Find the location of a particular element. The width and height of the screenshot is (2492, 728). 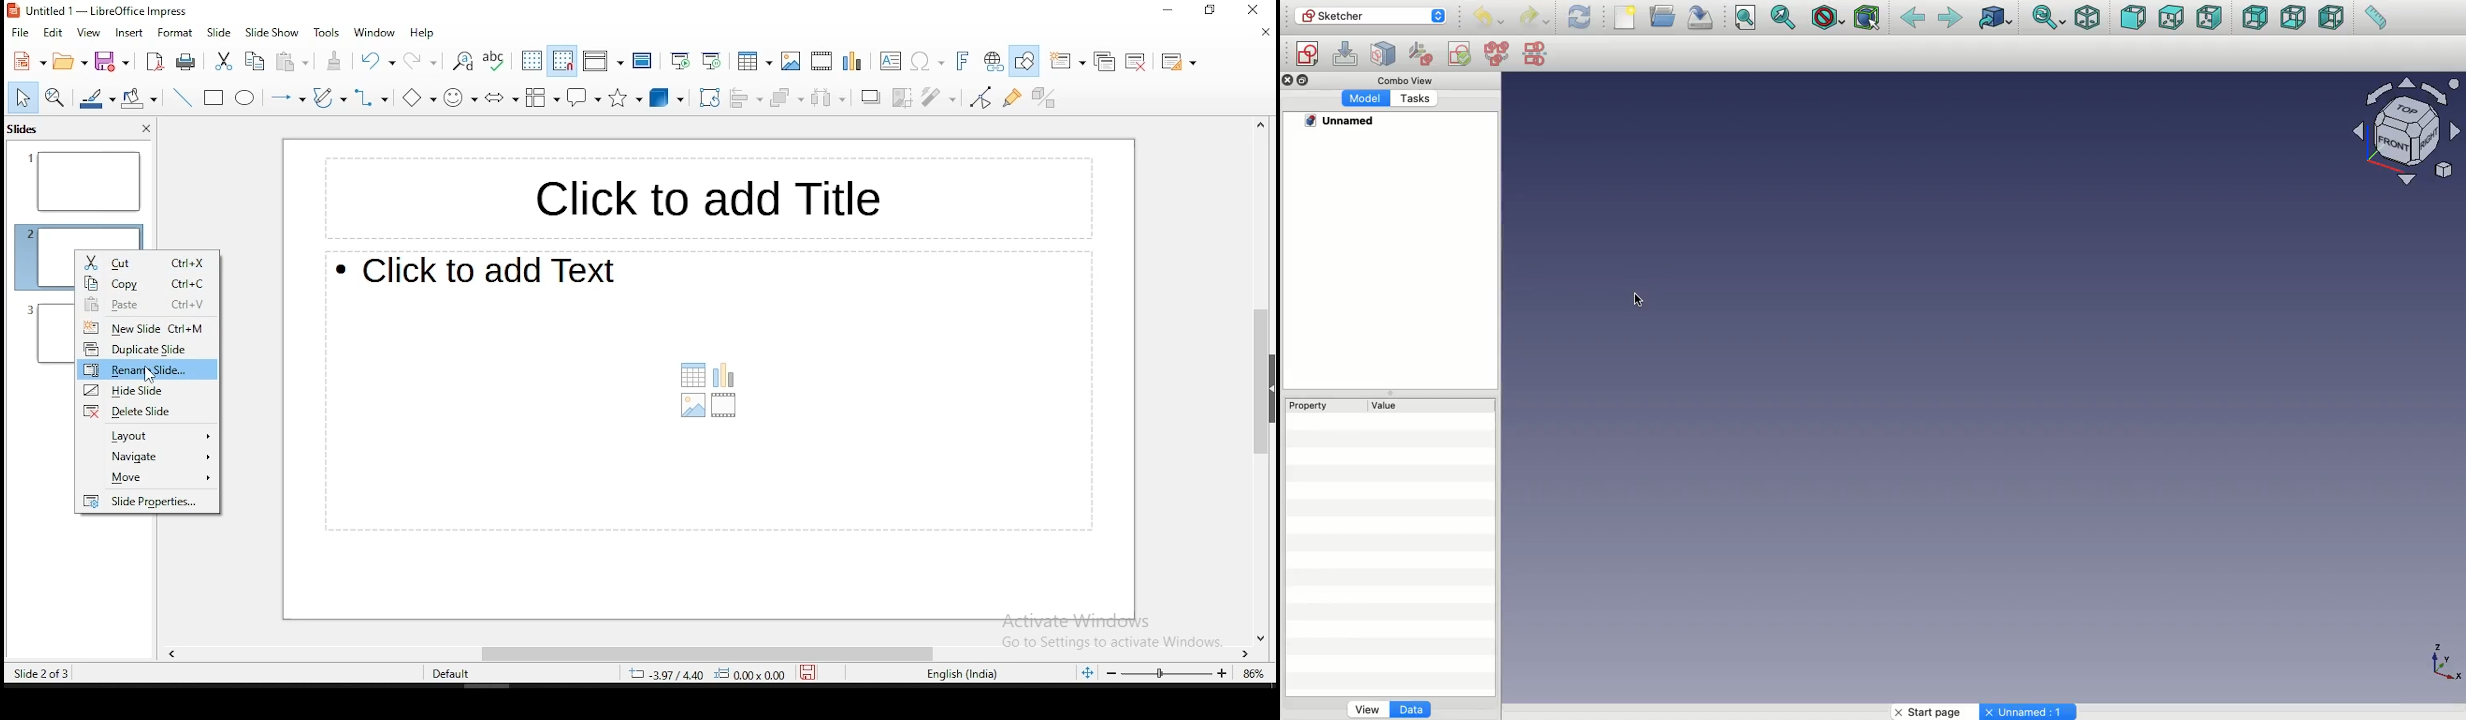

copy is located at coordinates (147, 283).